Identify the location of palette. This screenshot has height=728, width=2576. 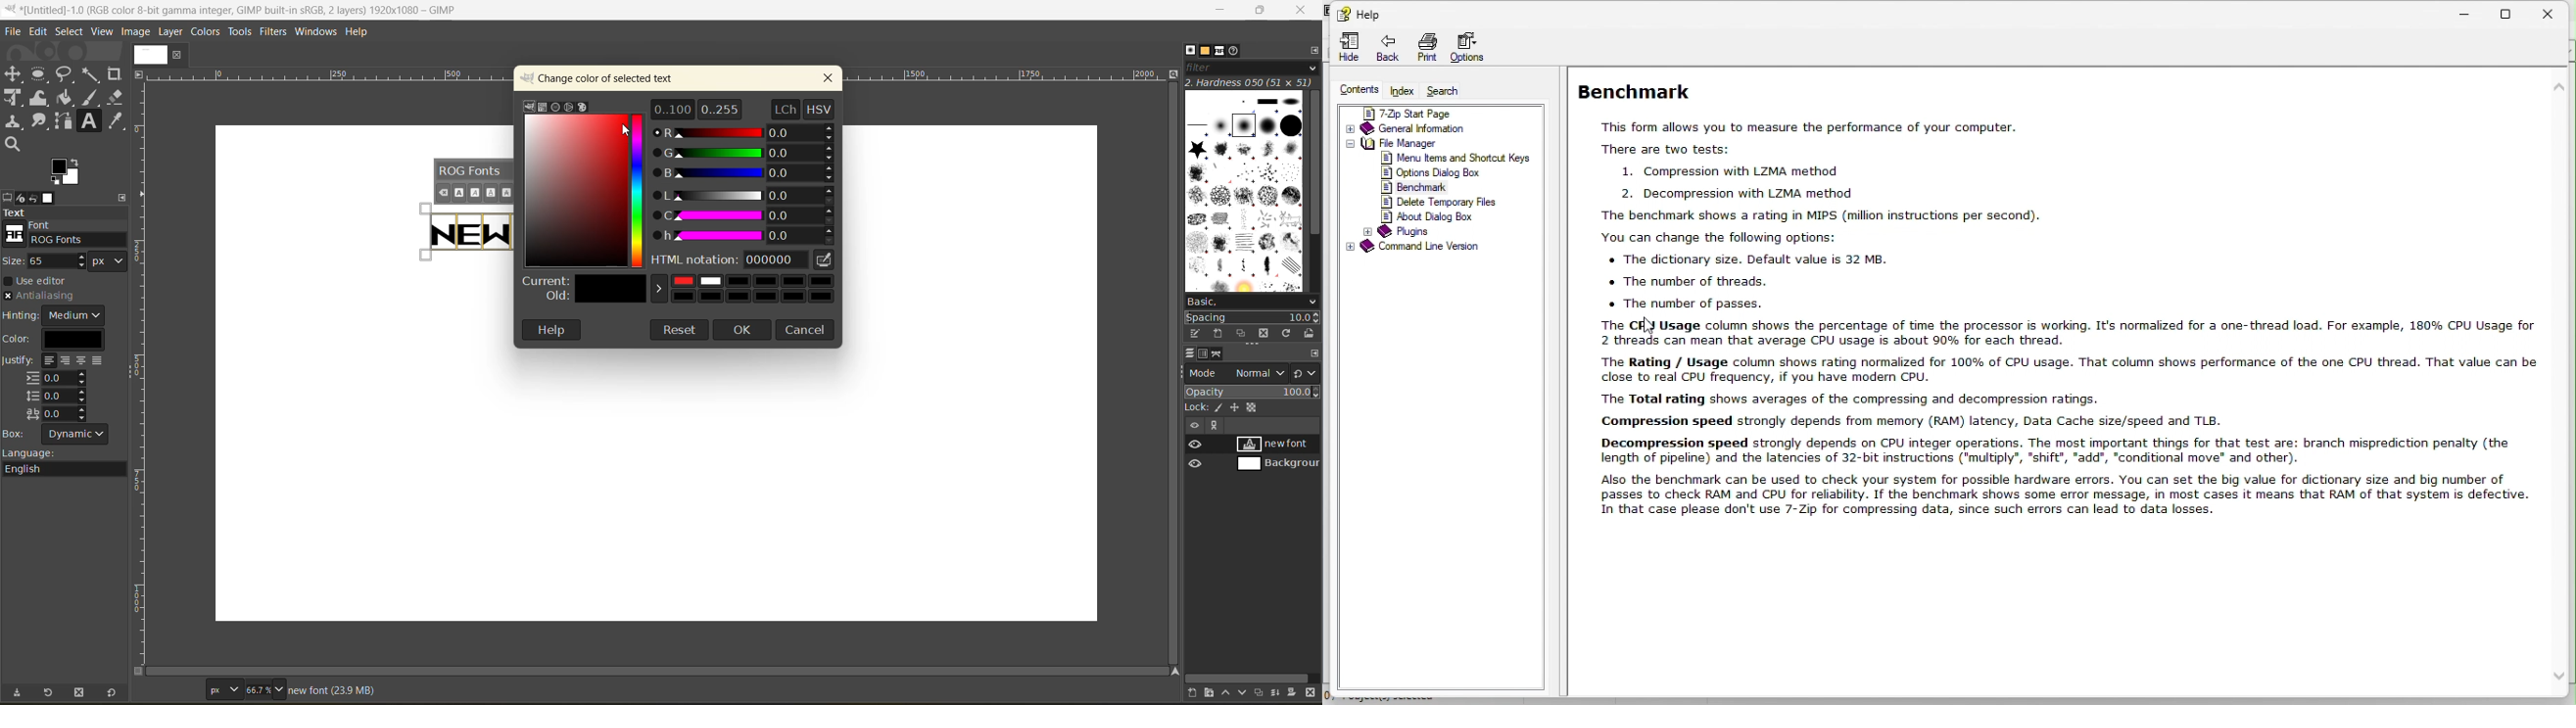
(584, 106).